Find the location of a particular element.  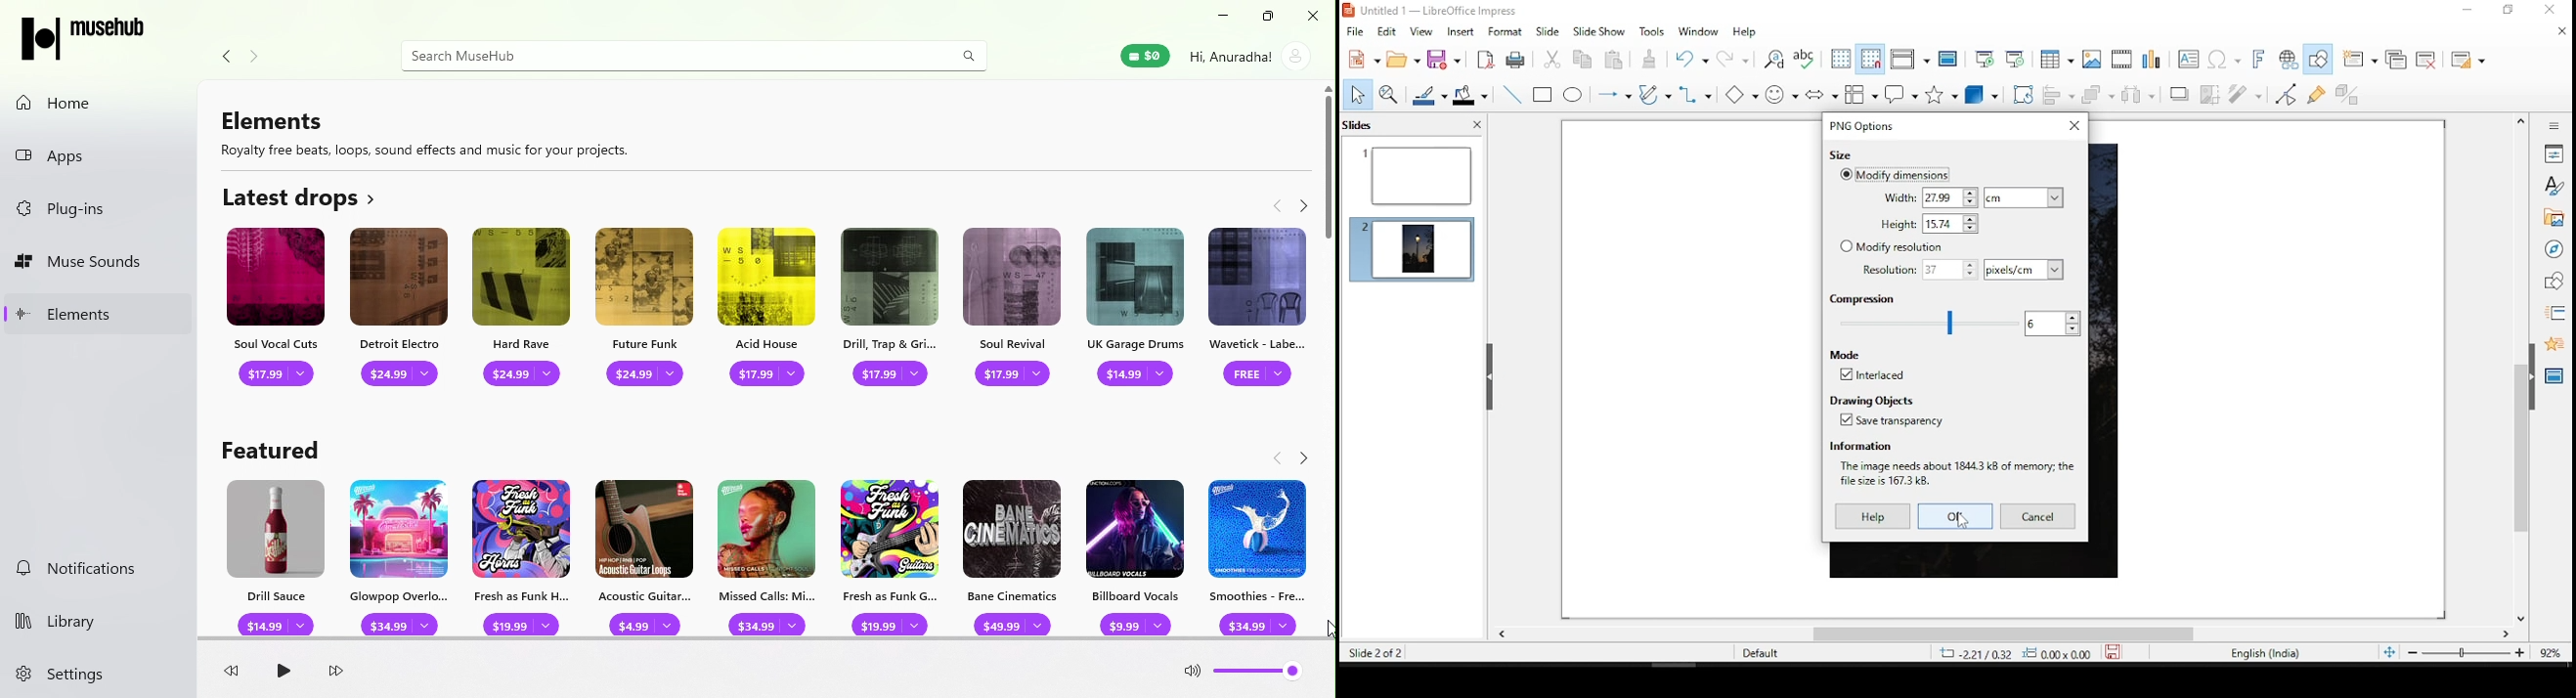

toggle point edit mode is located at coordinates (2286, 97).